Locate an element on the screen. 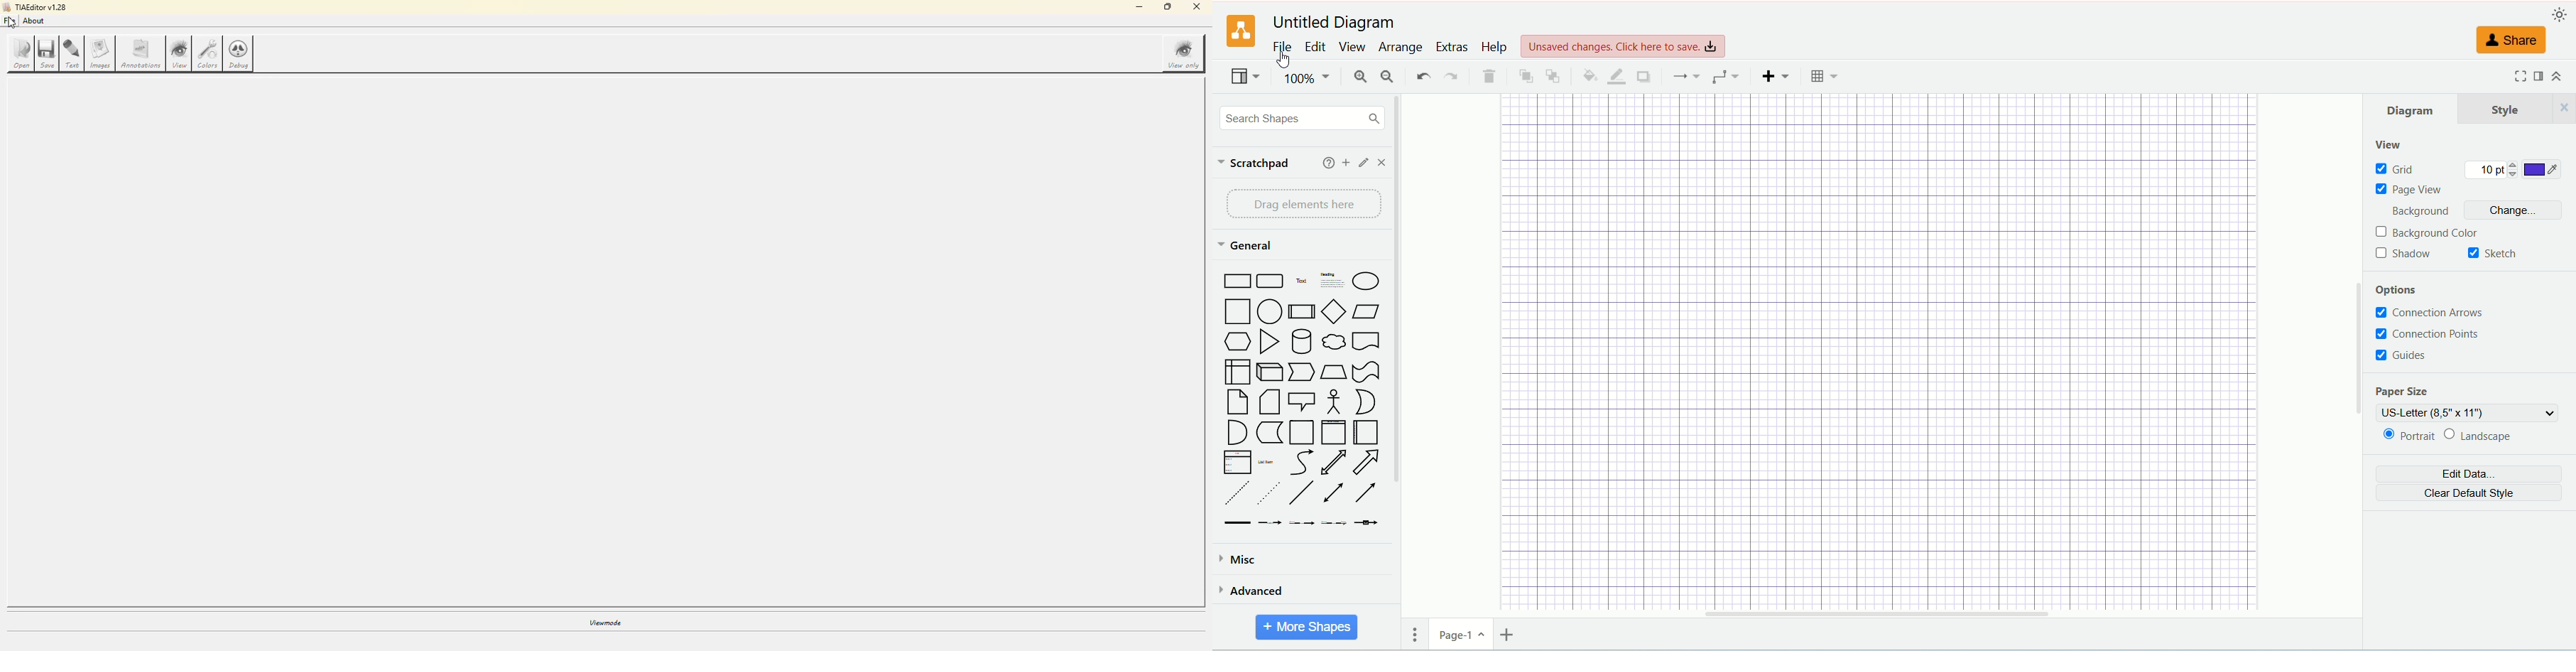 The height and width of the screenshot is (672, 2576). US letter is located at coordinates (2469, 413).